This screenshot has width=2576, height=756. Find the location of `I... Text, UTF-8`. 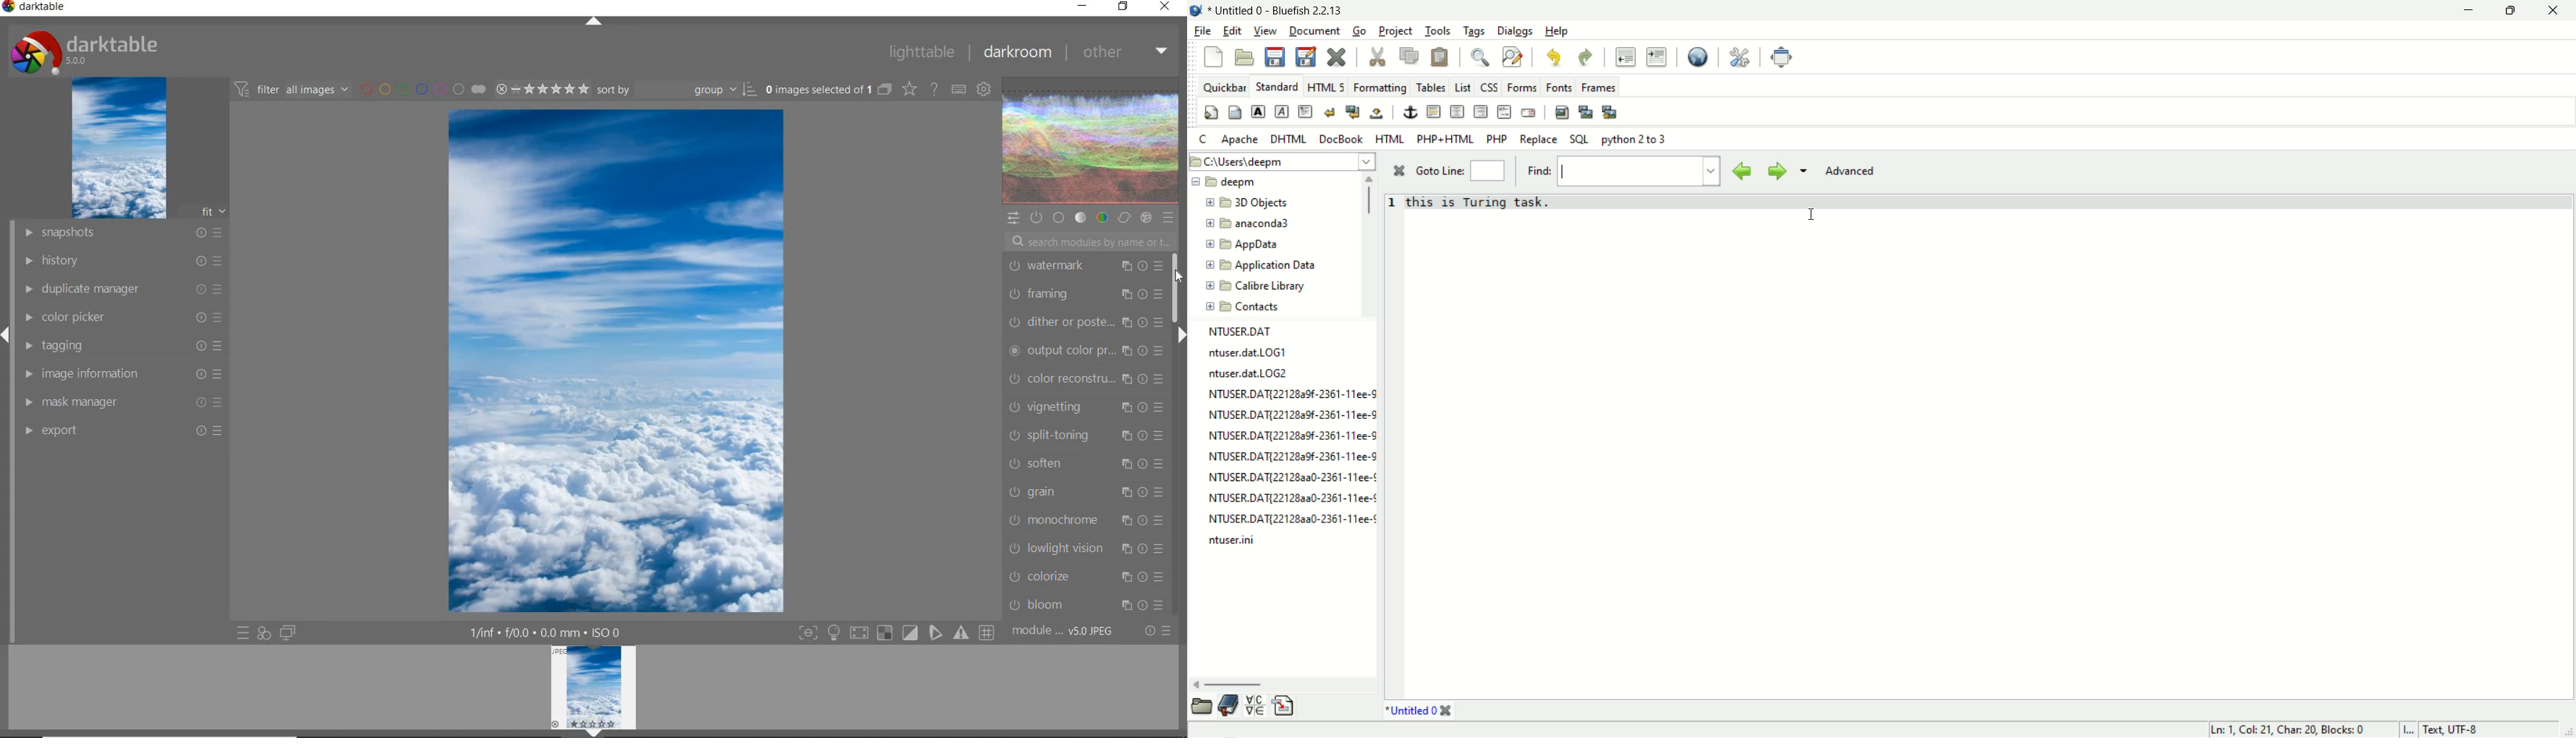

I... Text, UTF-8 is located at coordinates (2441, 728).